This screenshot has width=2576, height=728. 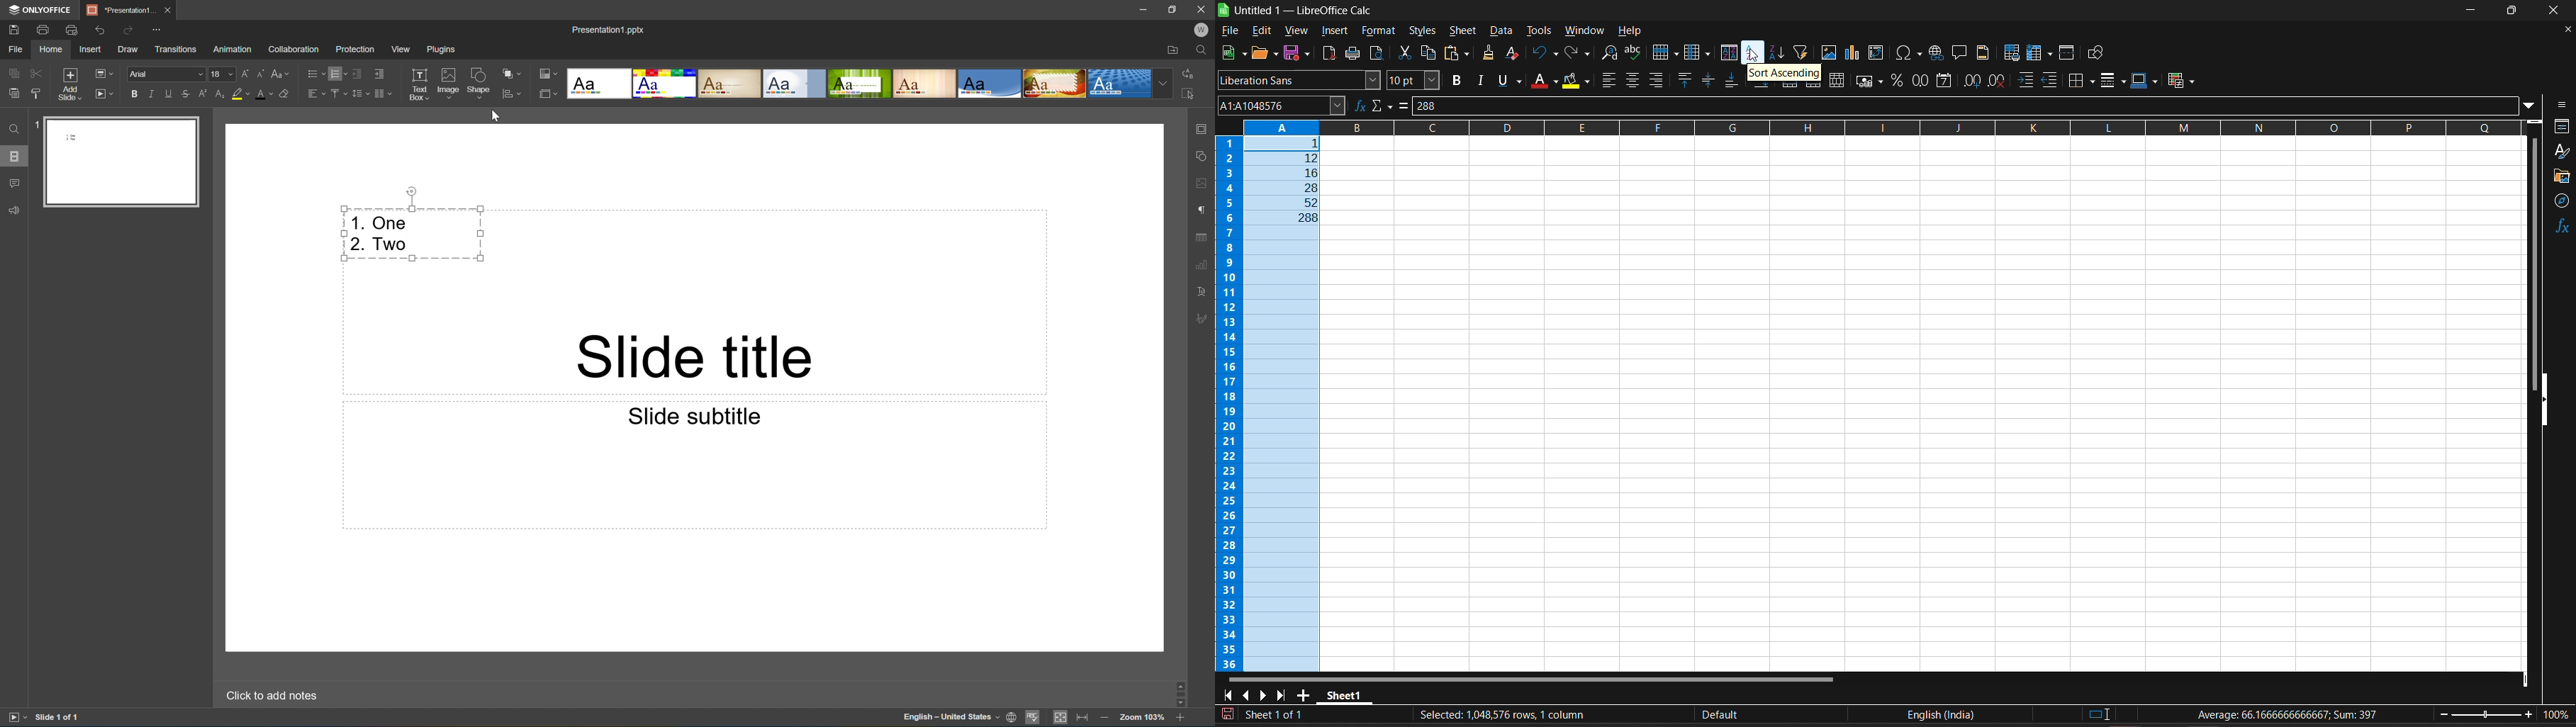 What do you see at coordinates (439, 50) in the screenshot?
I see `Plugins` at bounding box center [439, 50].